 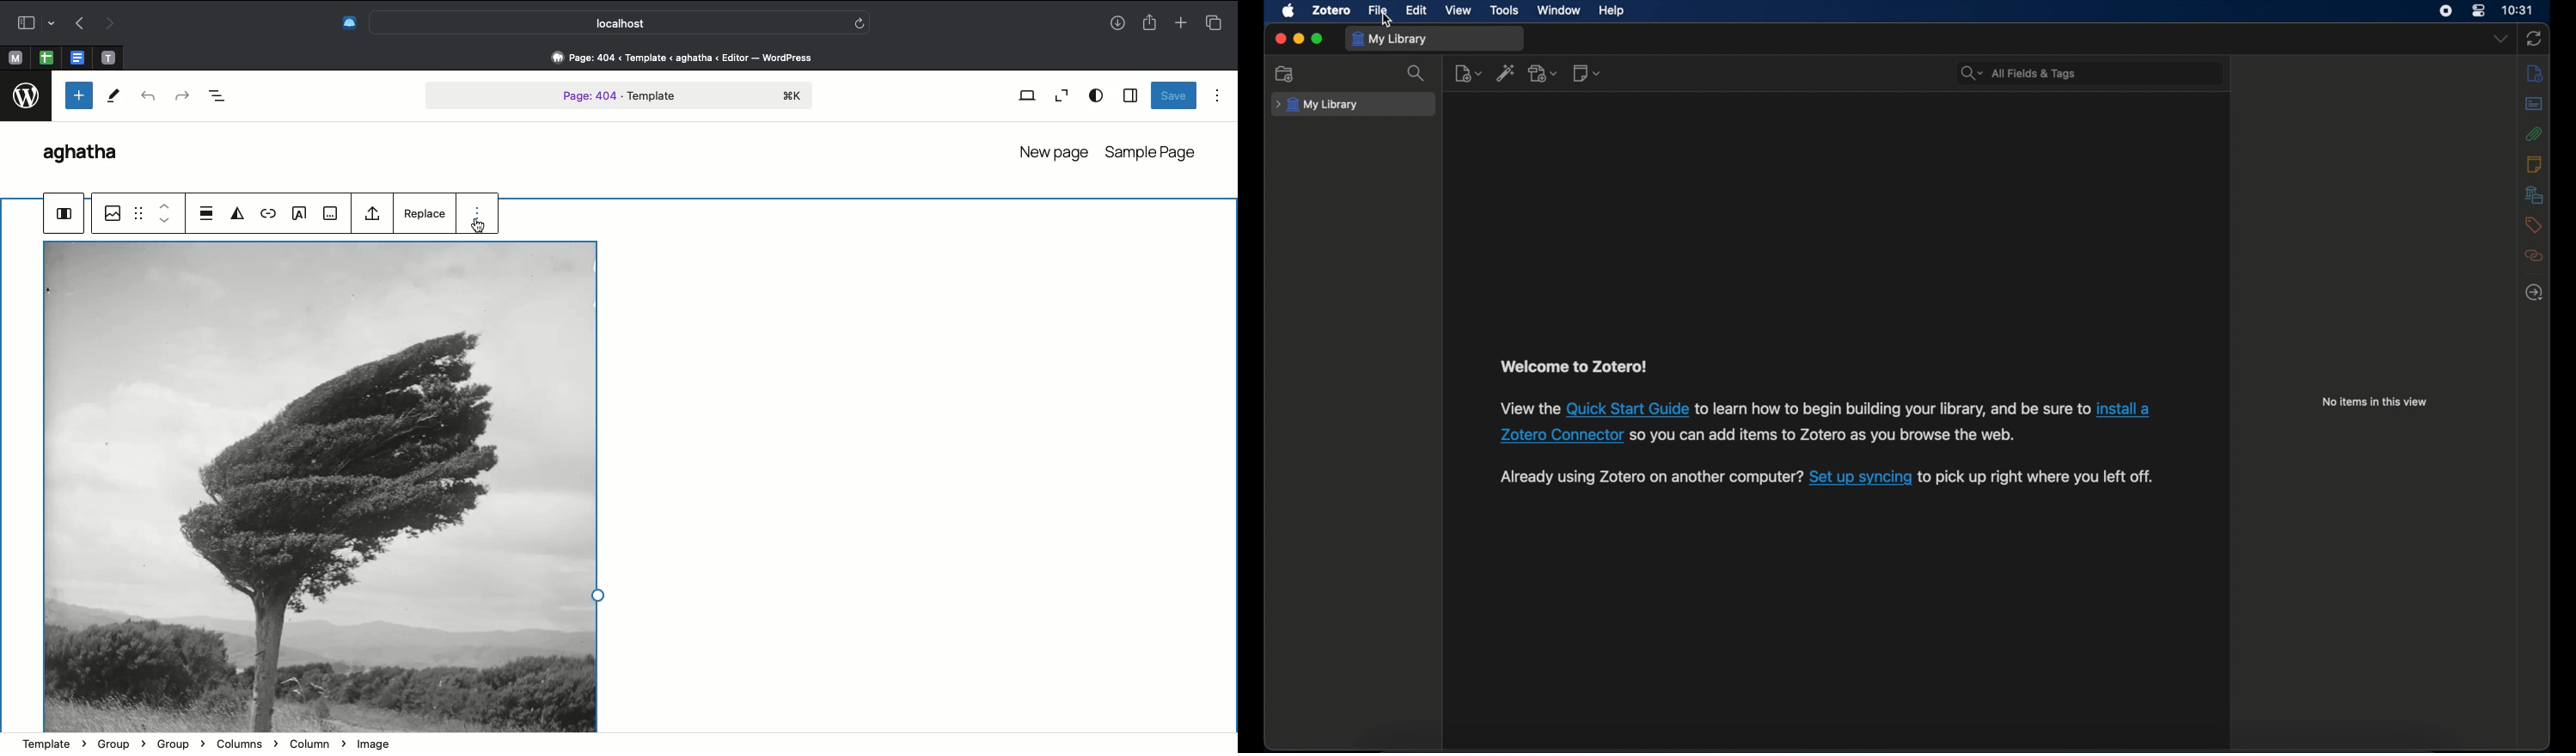 What do you see at coordinates (1505, 72) in the screenshot?
I see `add item by identifier` at bounding box center [1505, 72].